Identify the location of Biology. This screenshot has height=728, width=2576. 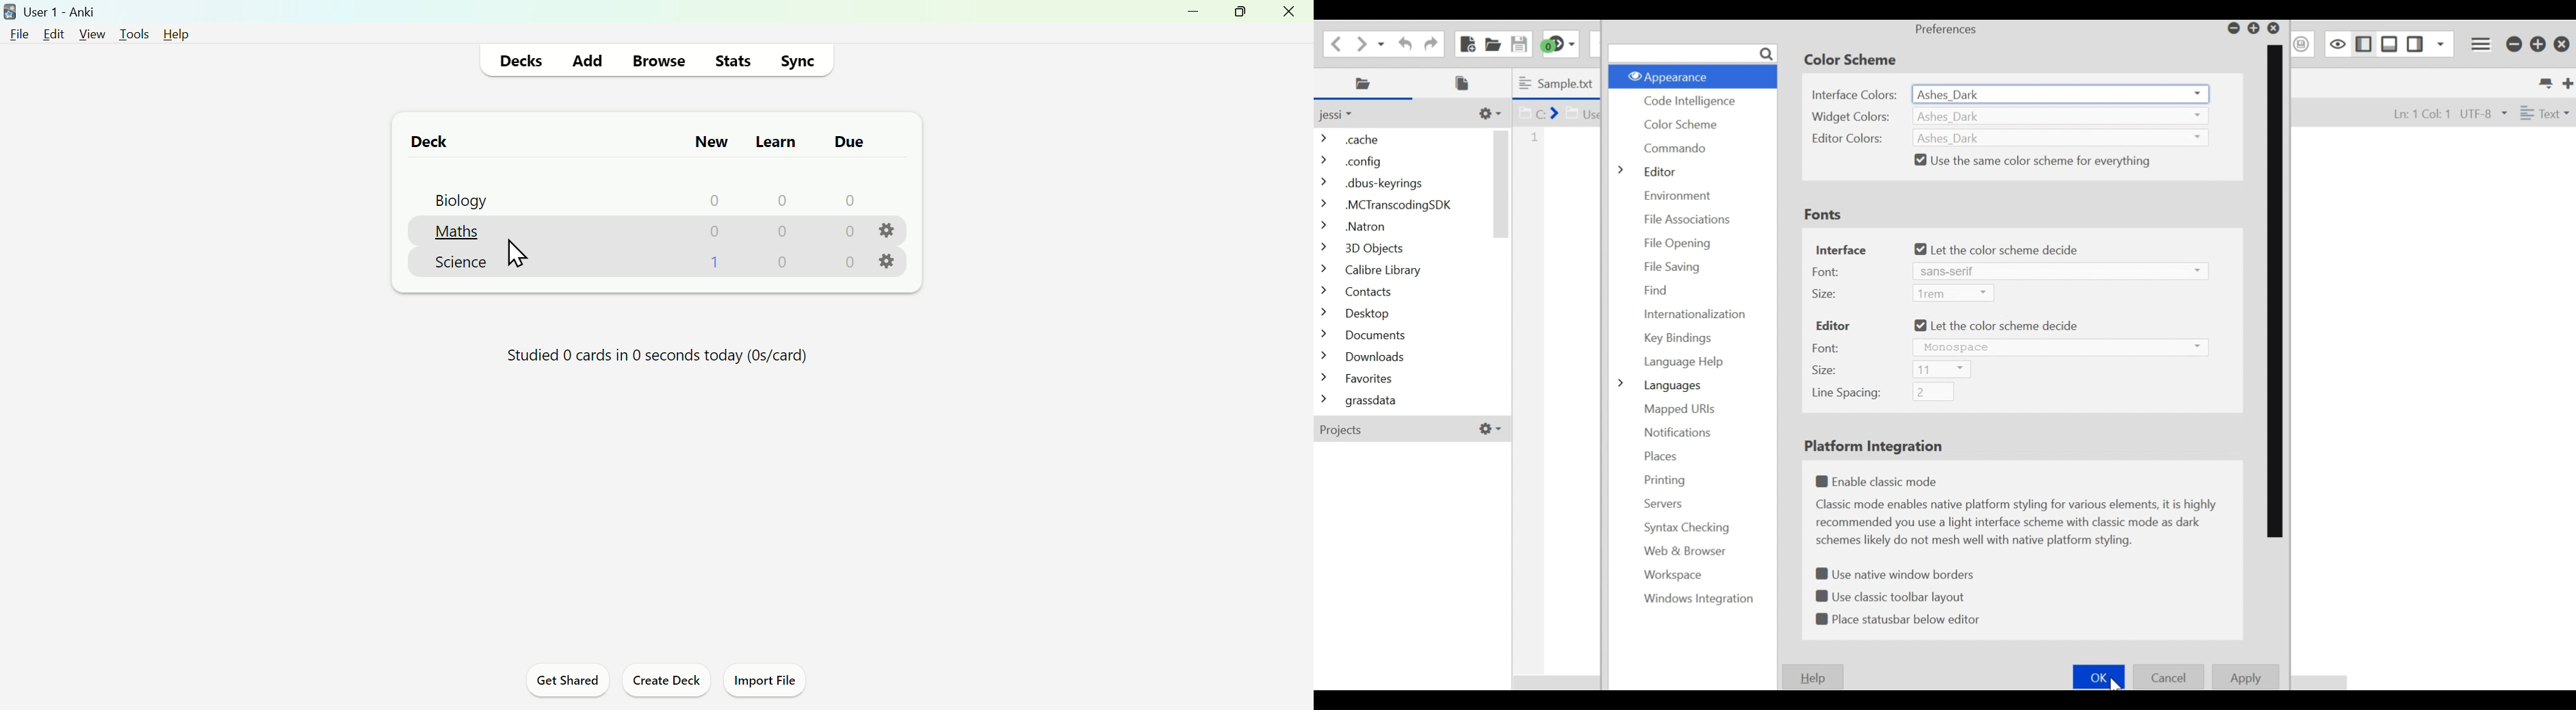
(458, 200).